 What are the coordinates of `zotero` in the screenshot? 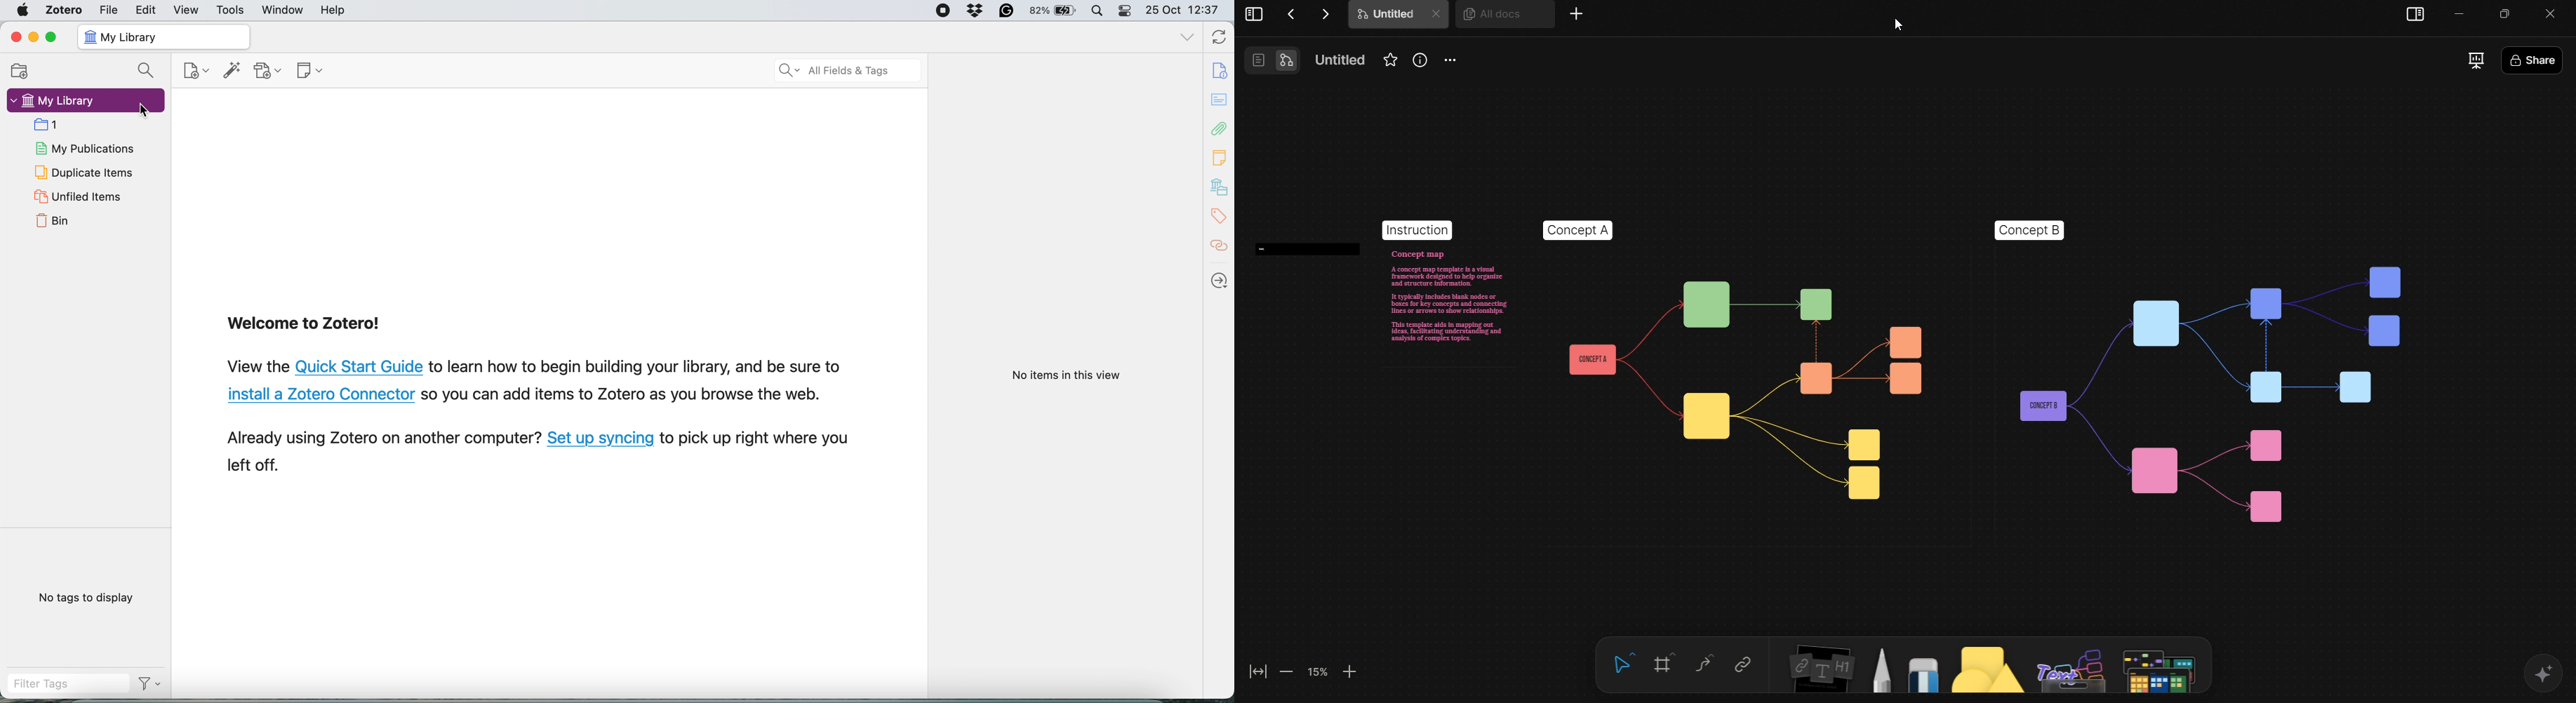 It's located at (65, 9).